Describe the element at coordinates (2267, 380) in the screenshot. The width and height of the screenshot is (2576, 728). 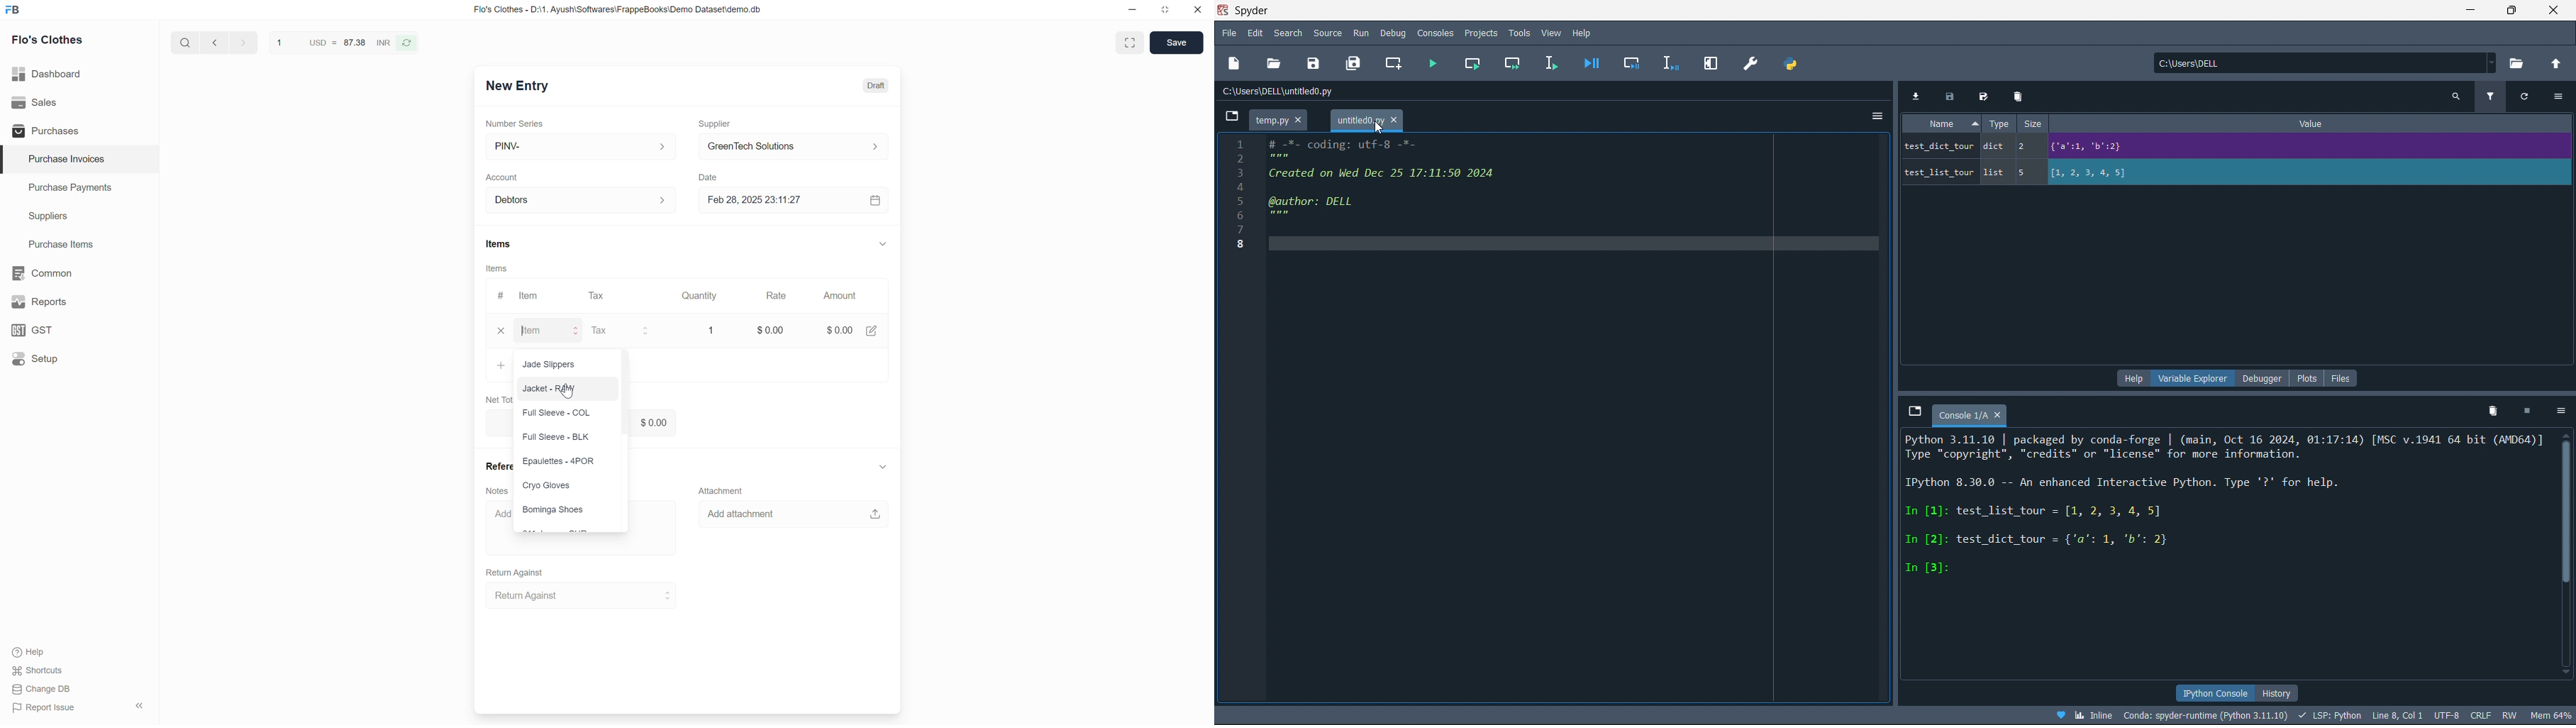
I see `debugger pane` at that location.